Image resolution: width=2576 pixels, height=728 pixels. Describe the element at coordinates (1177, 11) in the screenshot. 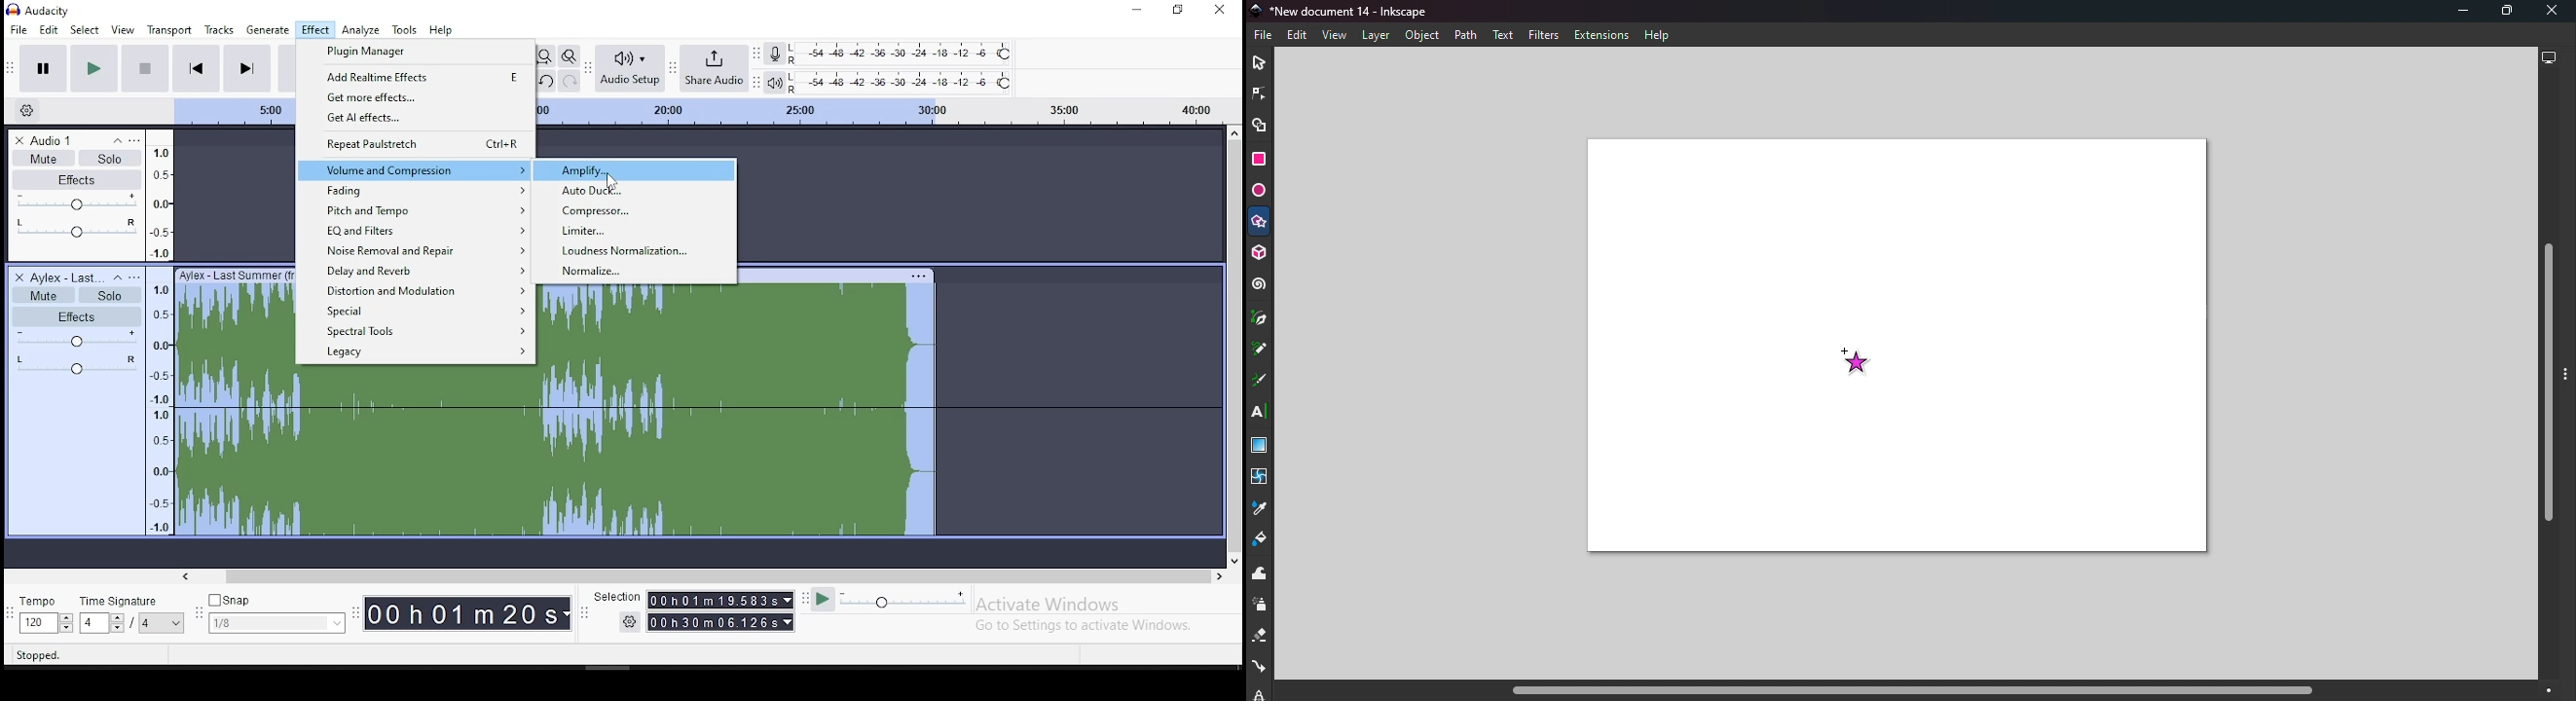

I see `restore` at that location.